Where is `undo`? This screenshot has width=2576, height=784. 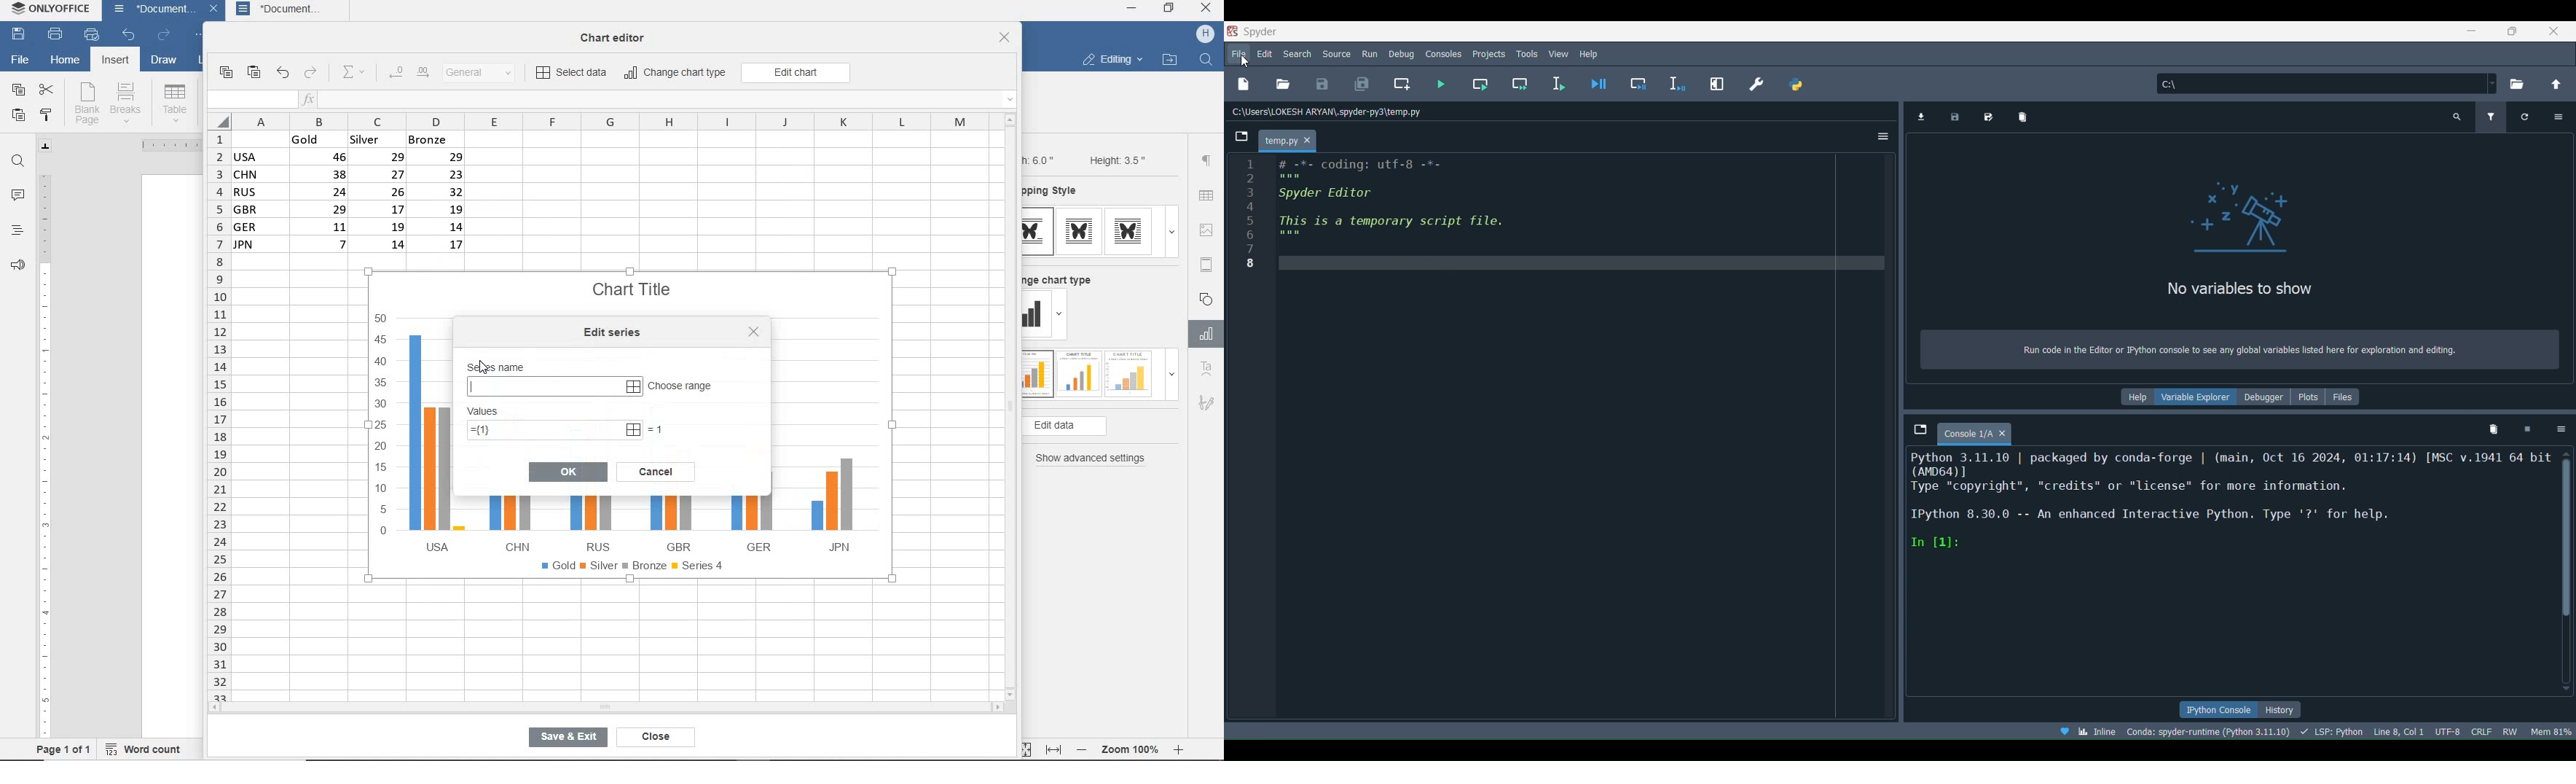 undo is located at coordinates (128, 36).